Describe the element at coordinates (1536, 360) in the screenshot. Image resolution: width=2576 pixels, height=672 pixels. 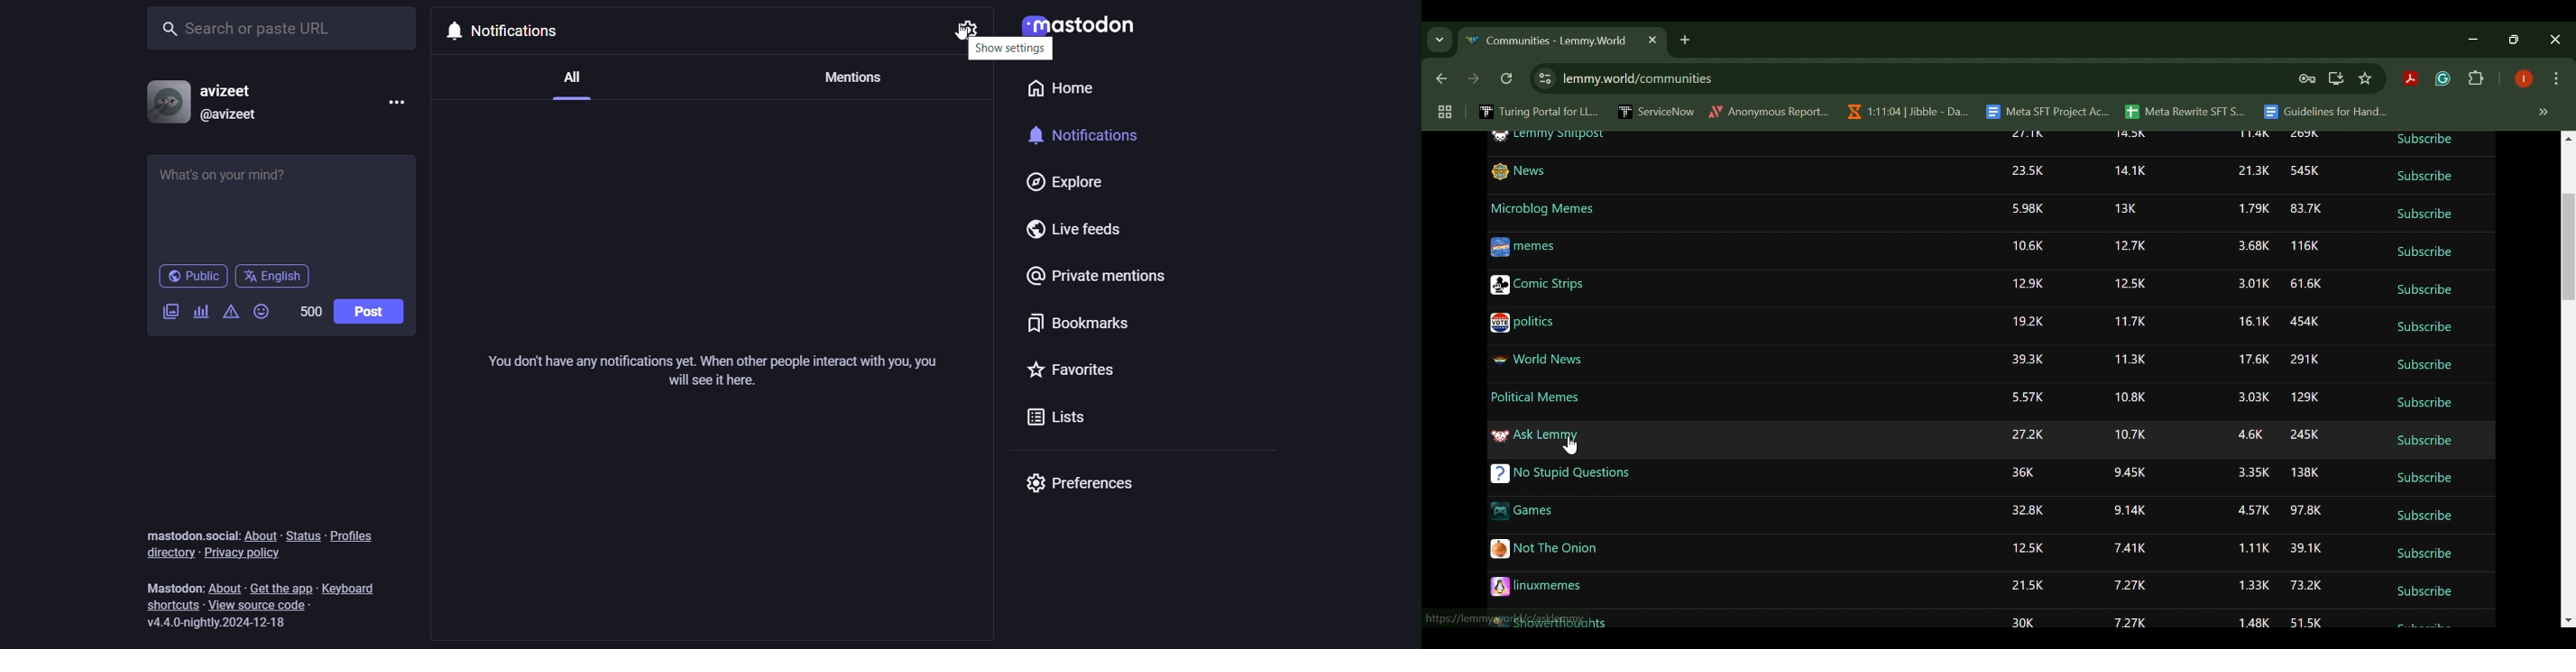
I see `World News` at that location.